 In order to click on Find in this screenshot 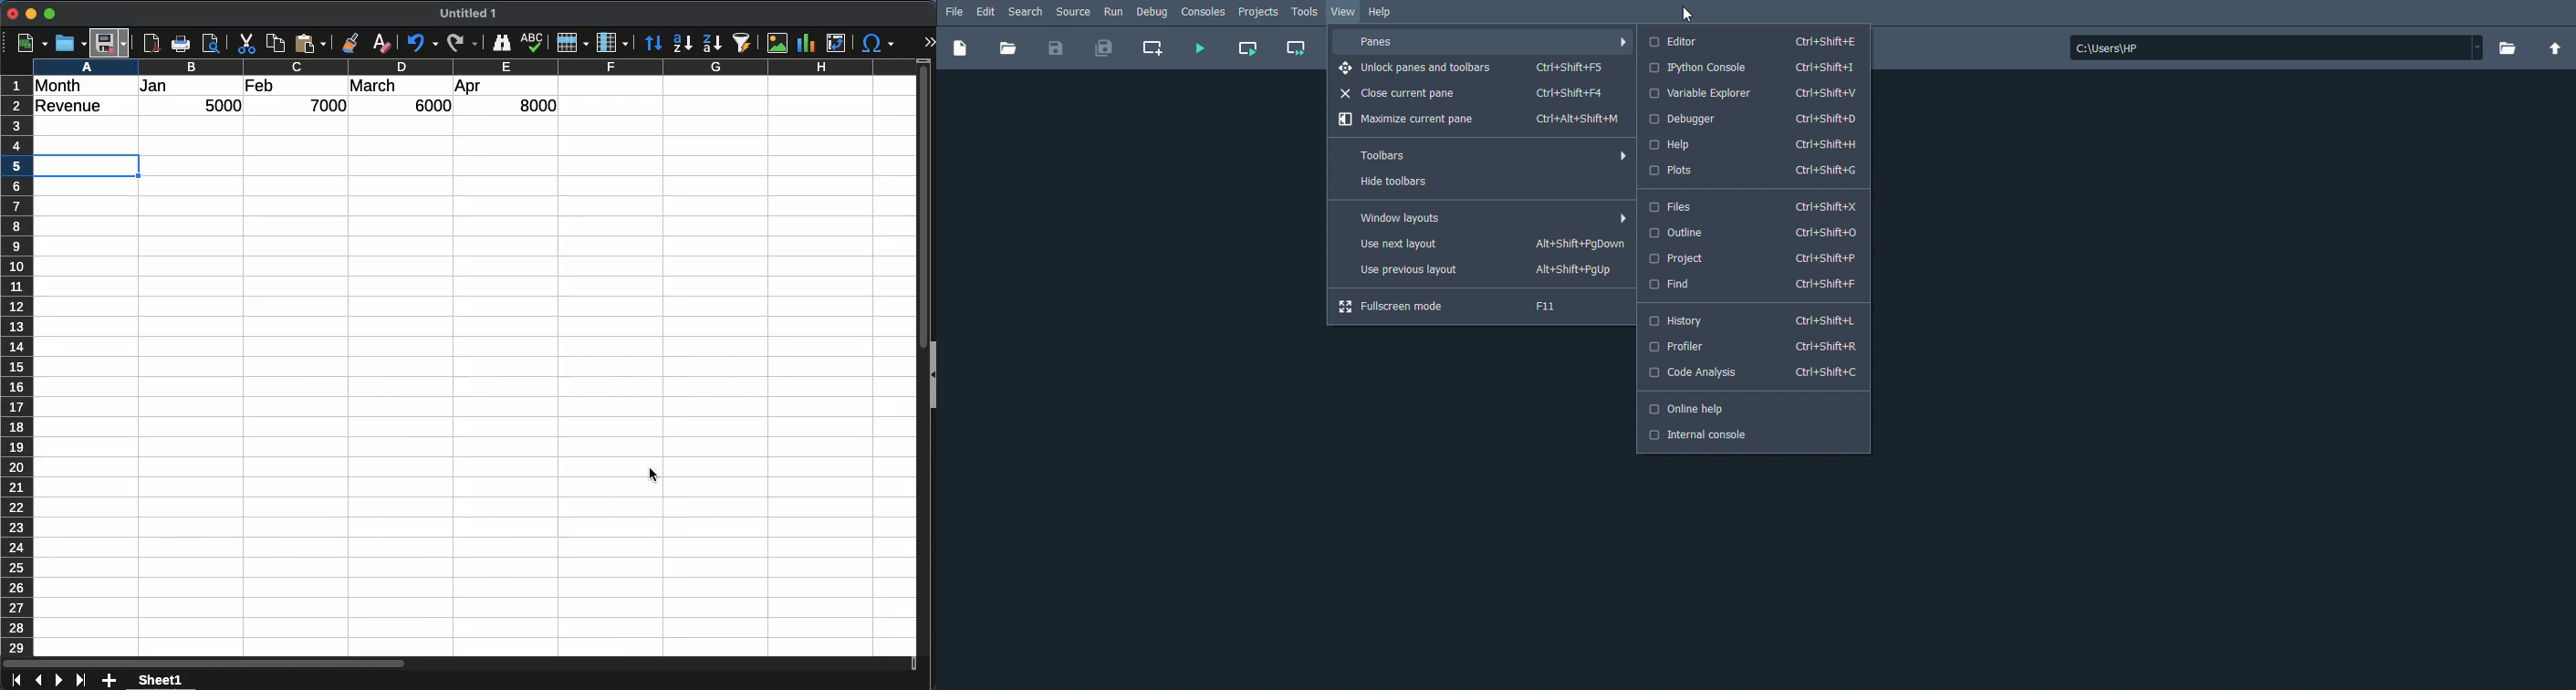, I will do `click(1759, 284)`.